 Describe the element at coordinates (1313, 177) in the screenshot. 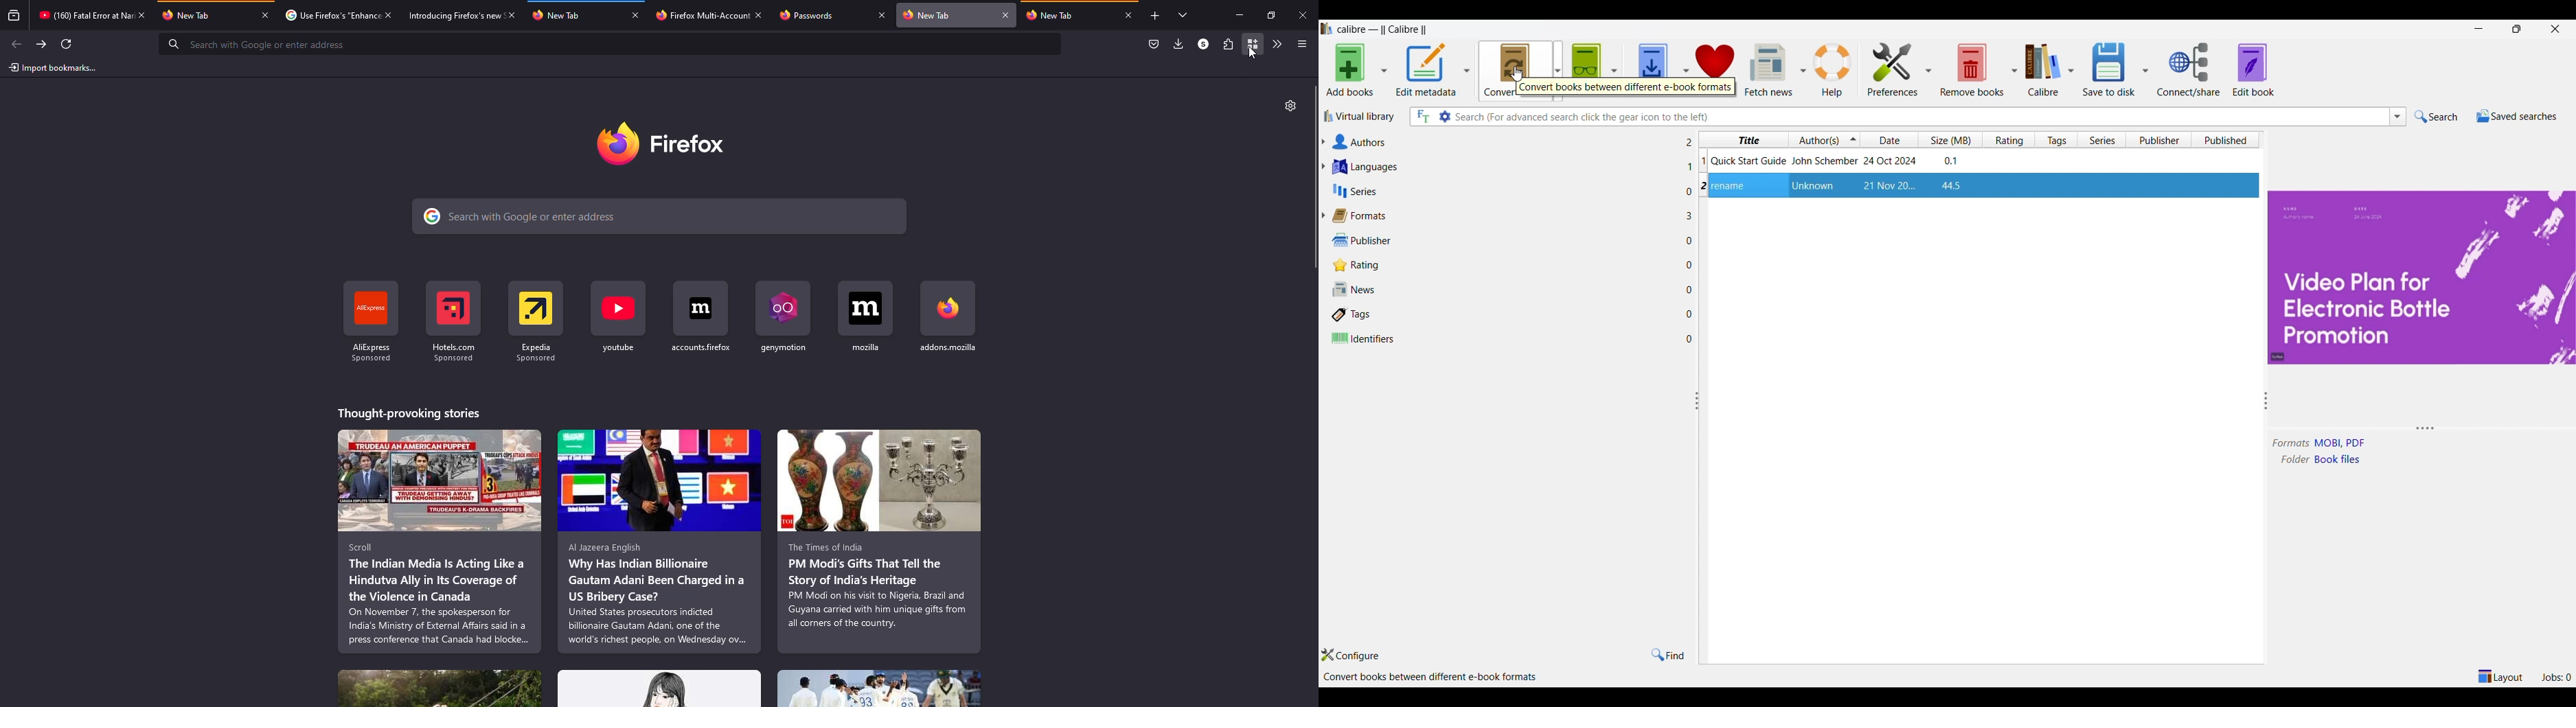

I see `scroll bar` at that location.